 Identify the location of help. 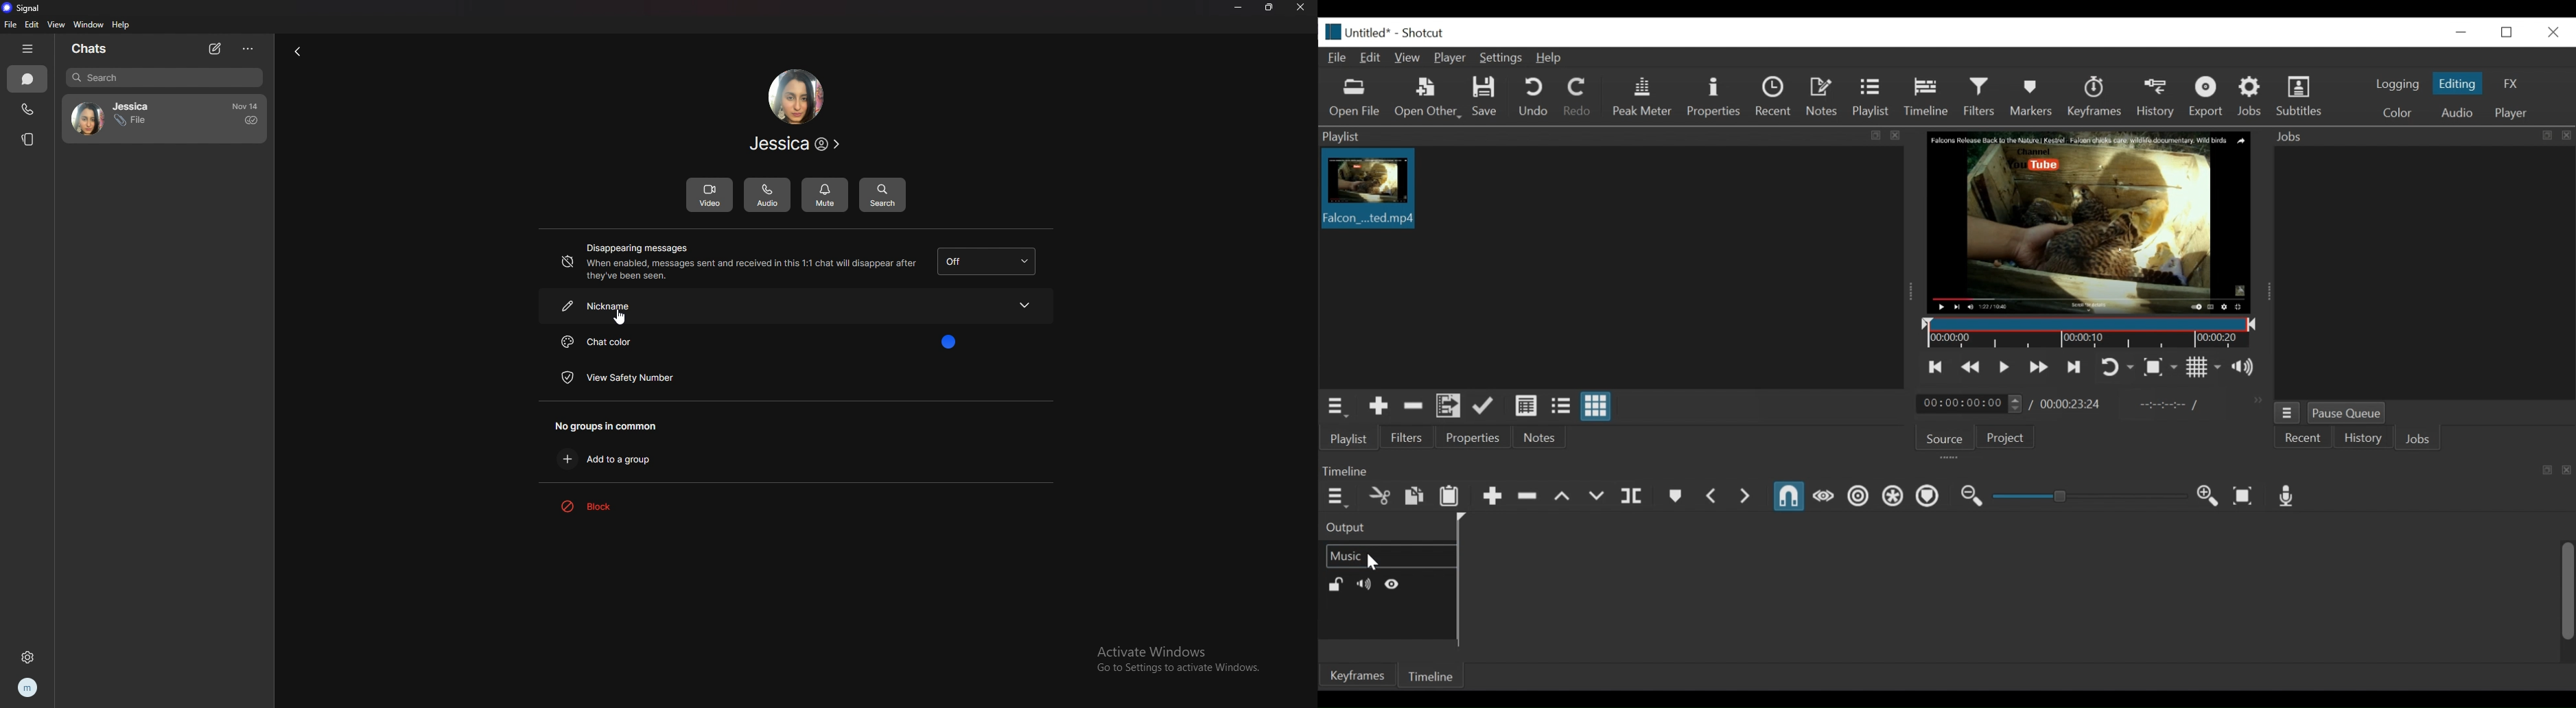
(120, 25).